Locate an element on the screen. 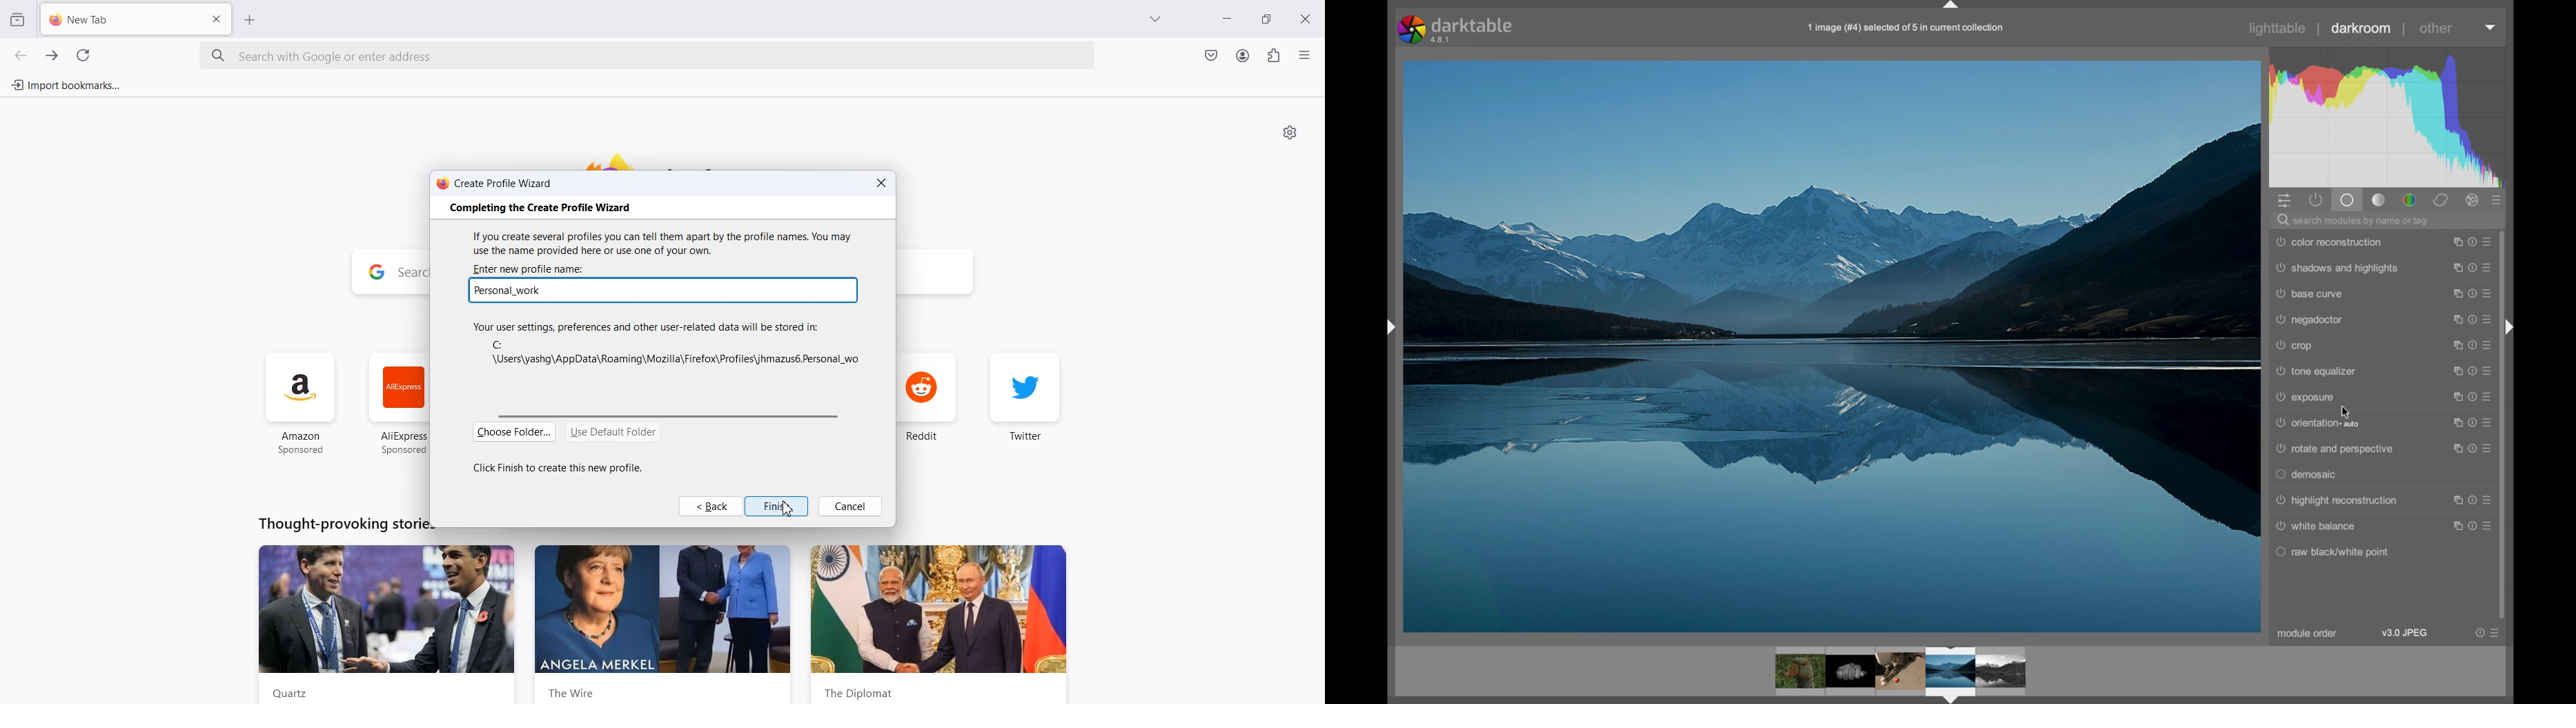  drag handle is located at coordinates (2509, 329).